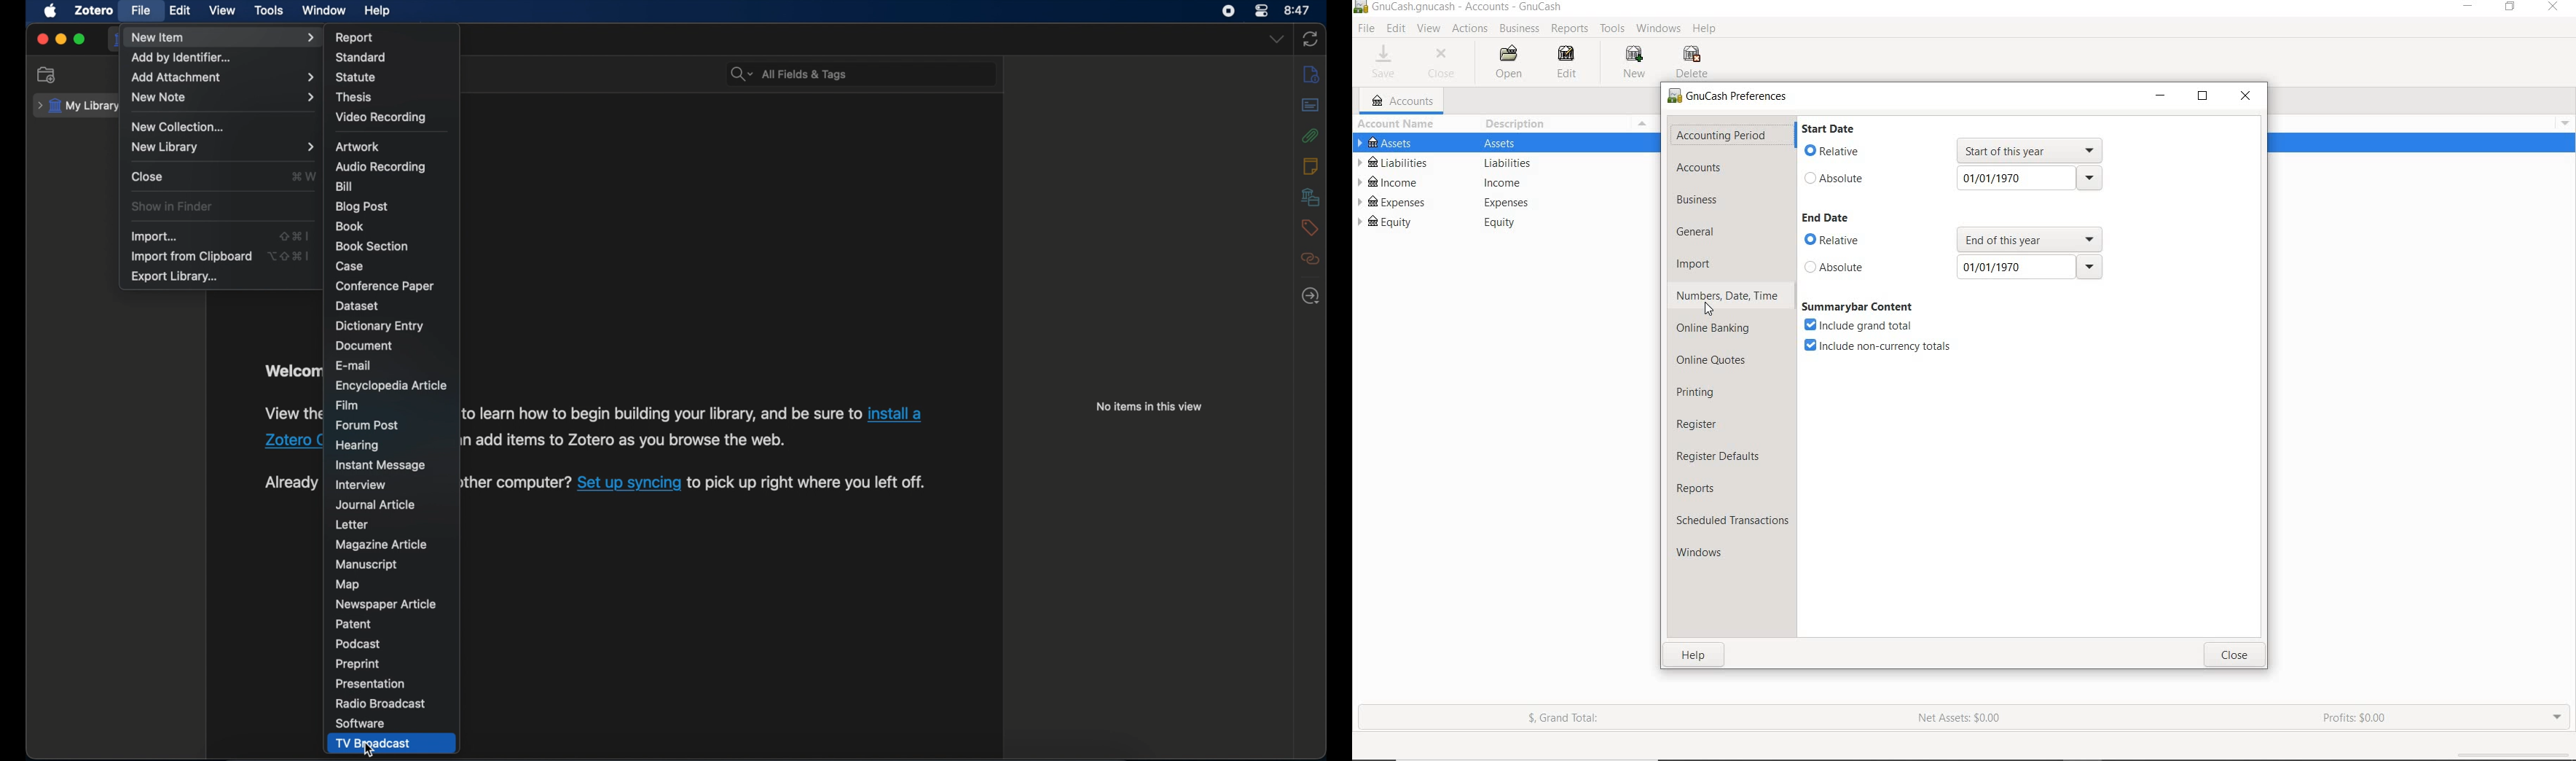 Image resolution: width=2576 pixels, height=784 pixels. I want to click on letter, so click(351, 524).